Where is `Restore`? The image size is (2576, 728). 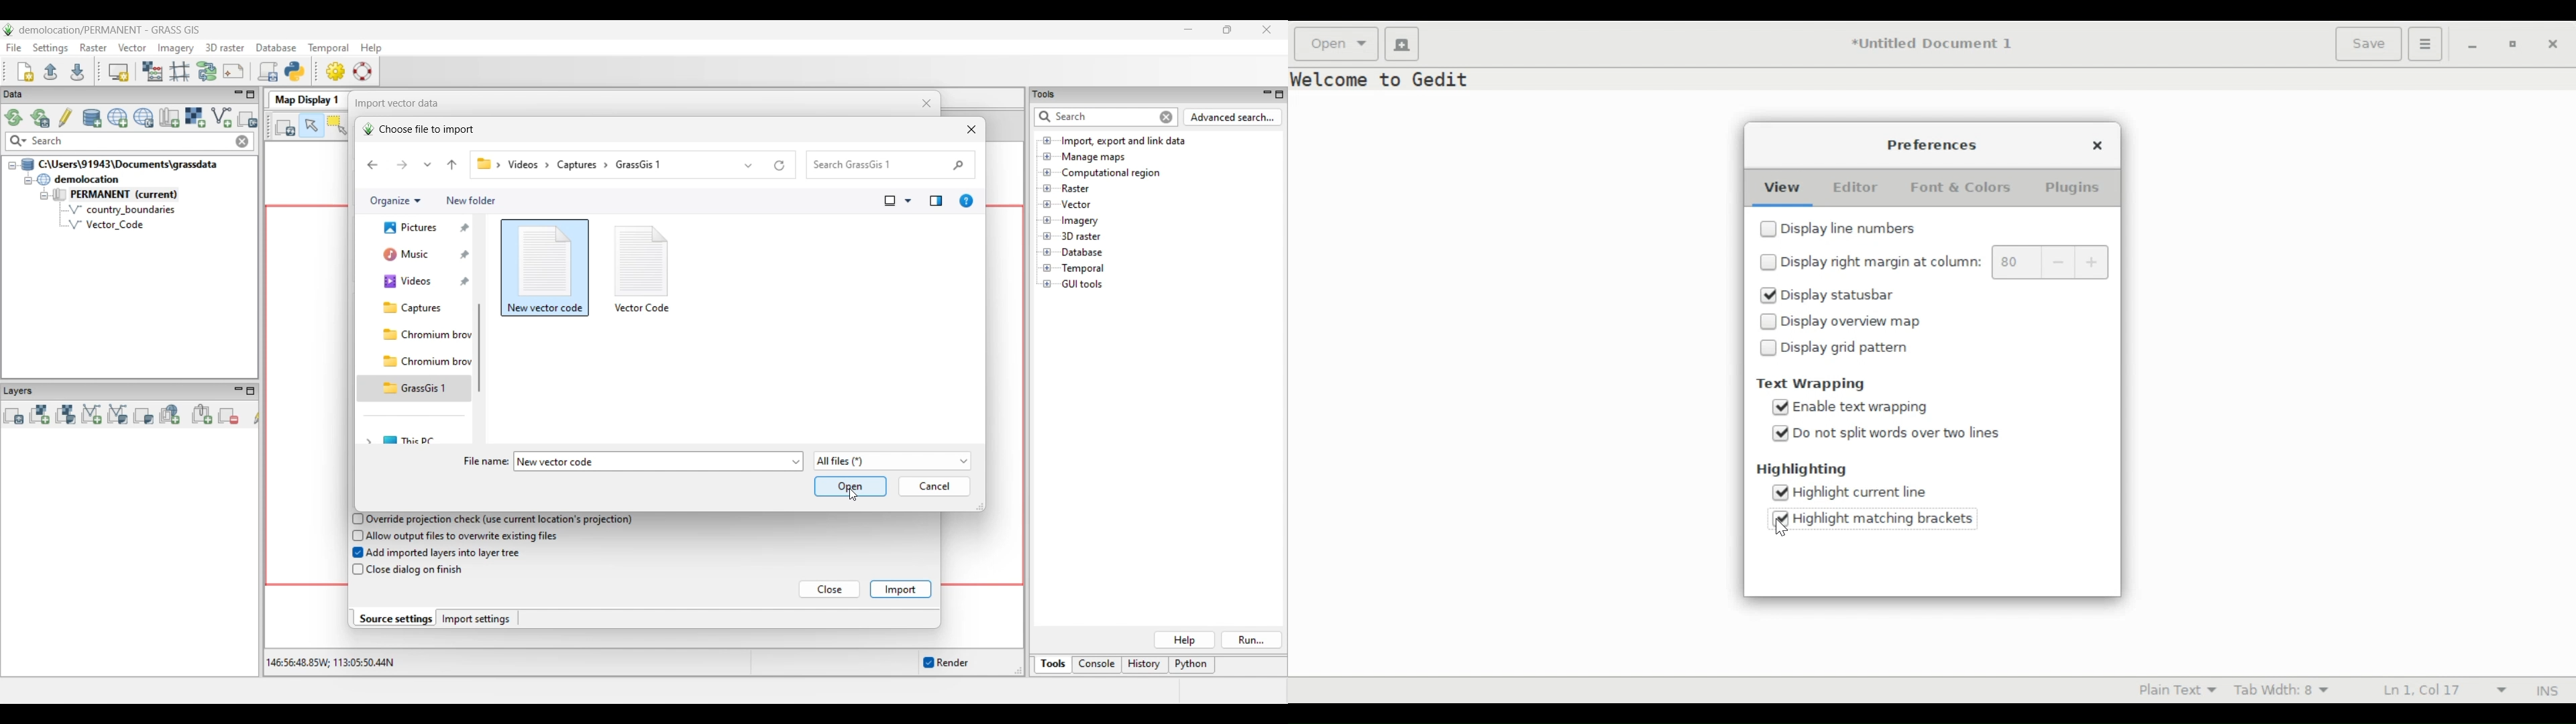
Restore is located at coordinates (2510, 43).